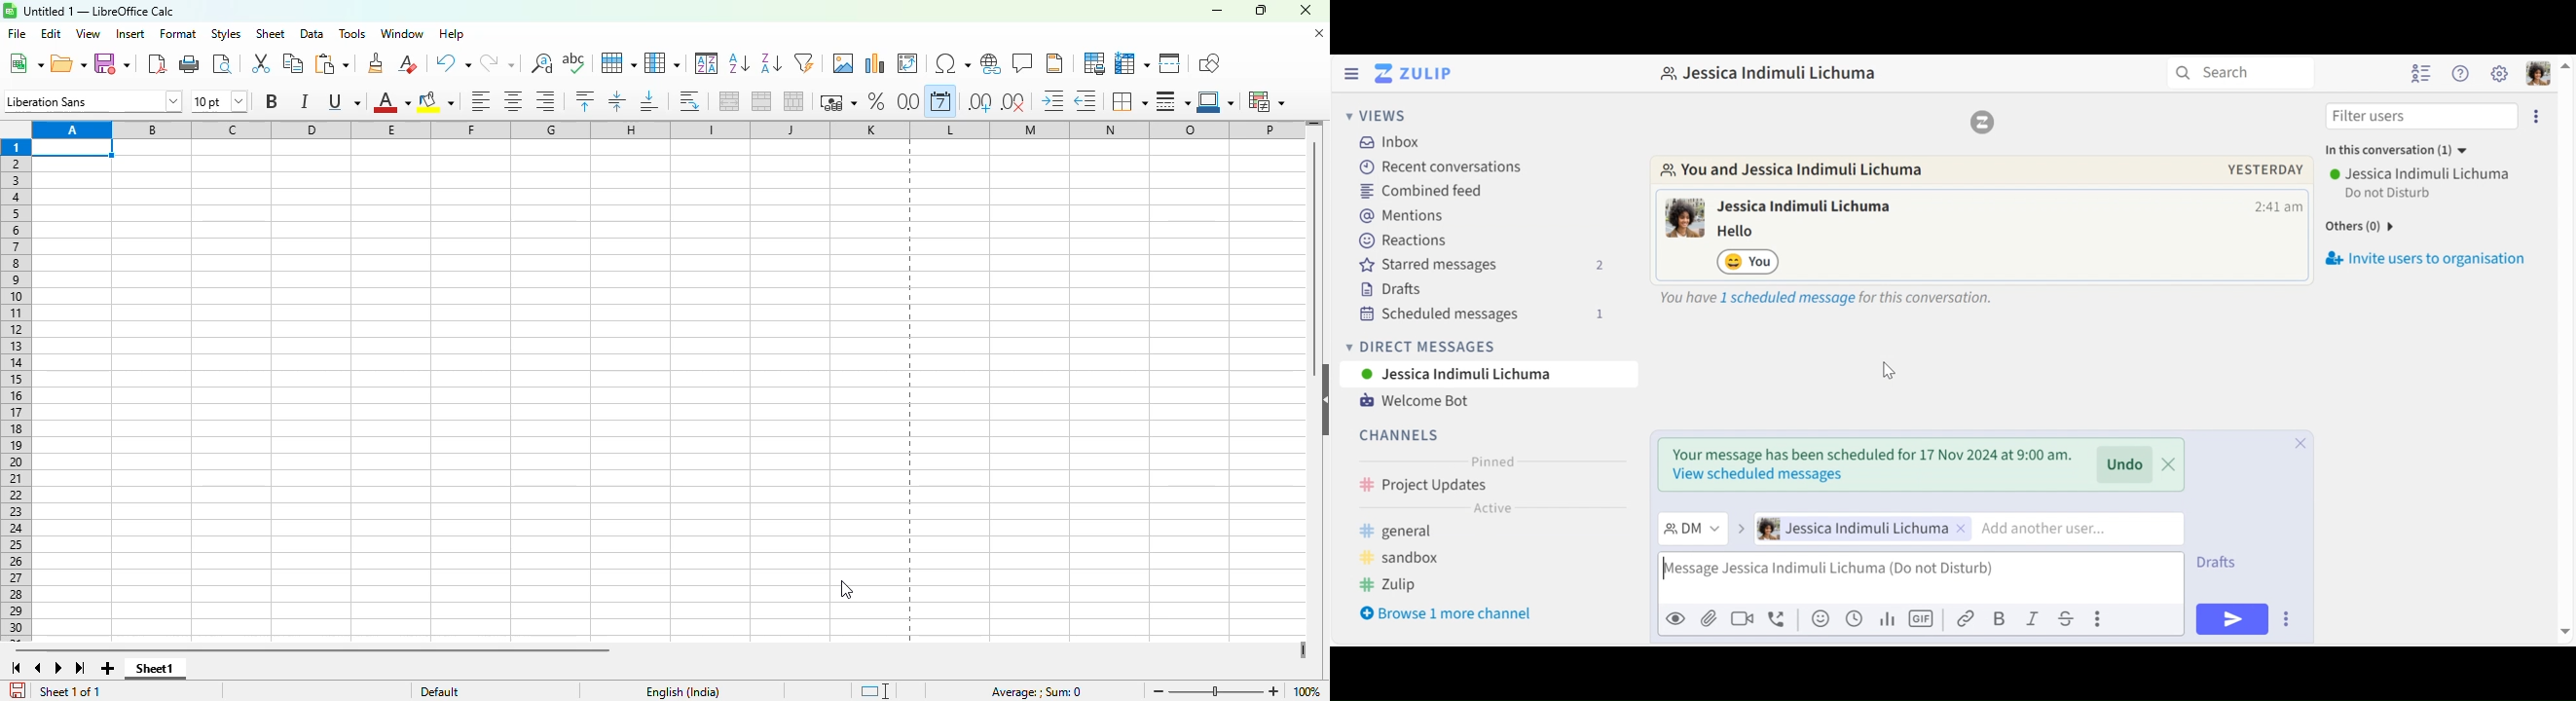 The height and width of the screenshot is (728, 2576). I want to click on insert, so click(130, 34).